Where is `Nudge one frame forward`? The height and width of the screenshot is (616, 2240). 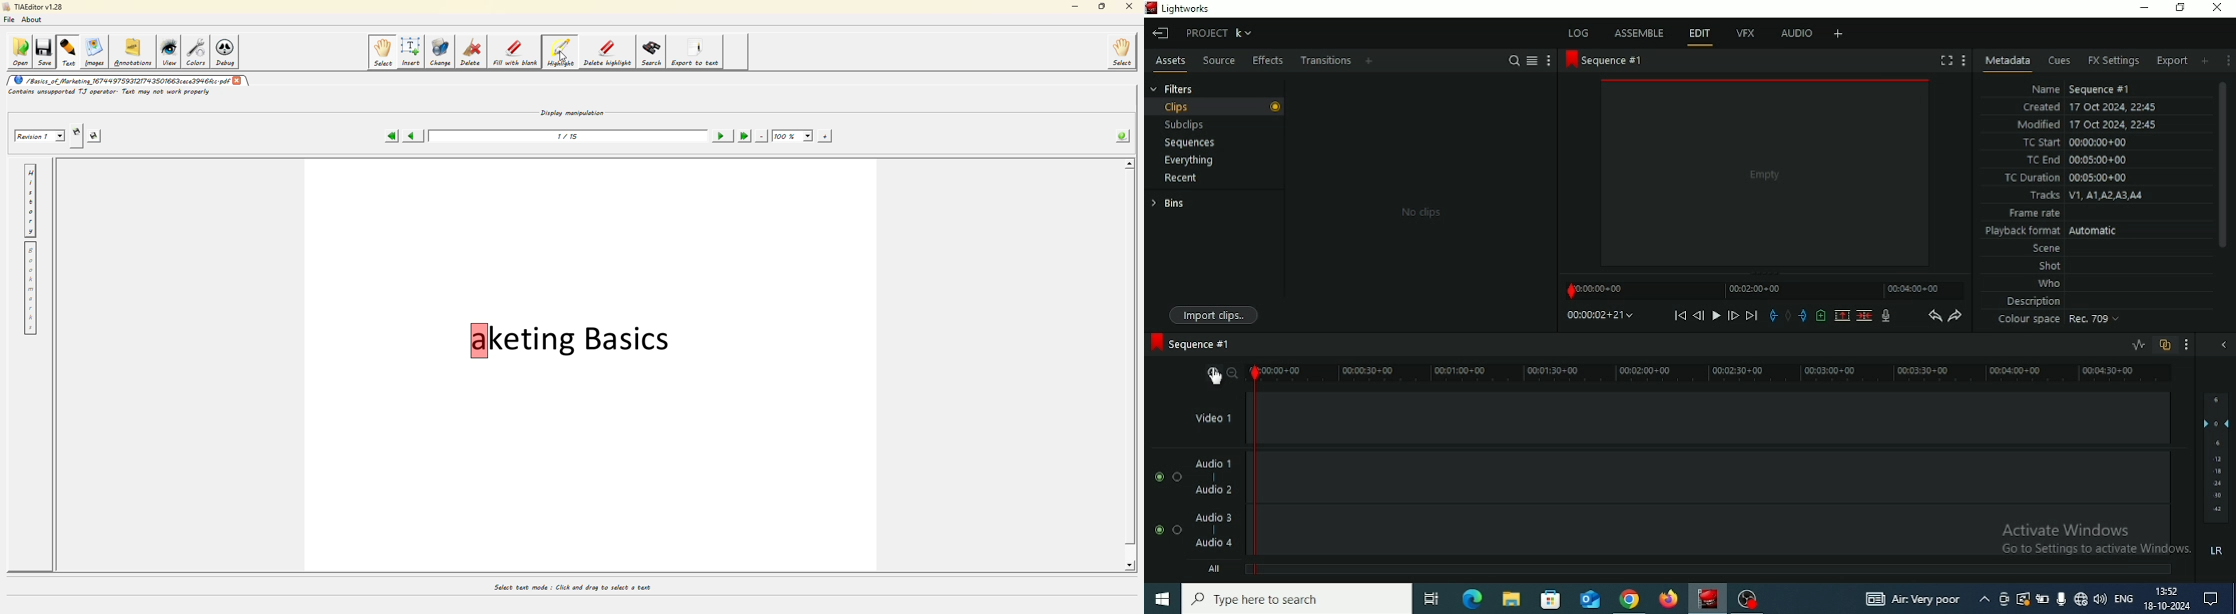
Nudge one frame forward is located at coordinates (1733, 317).